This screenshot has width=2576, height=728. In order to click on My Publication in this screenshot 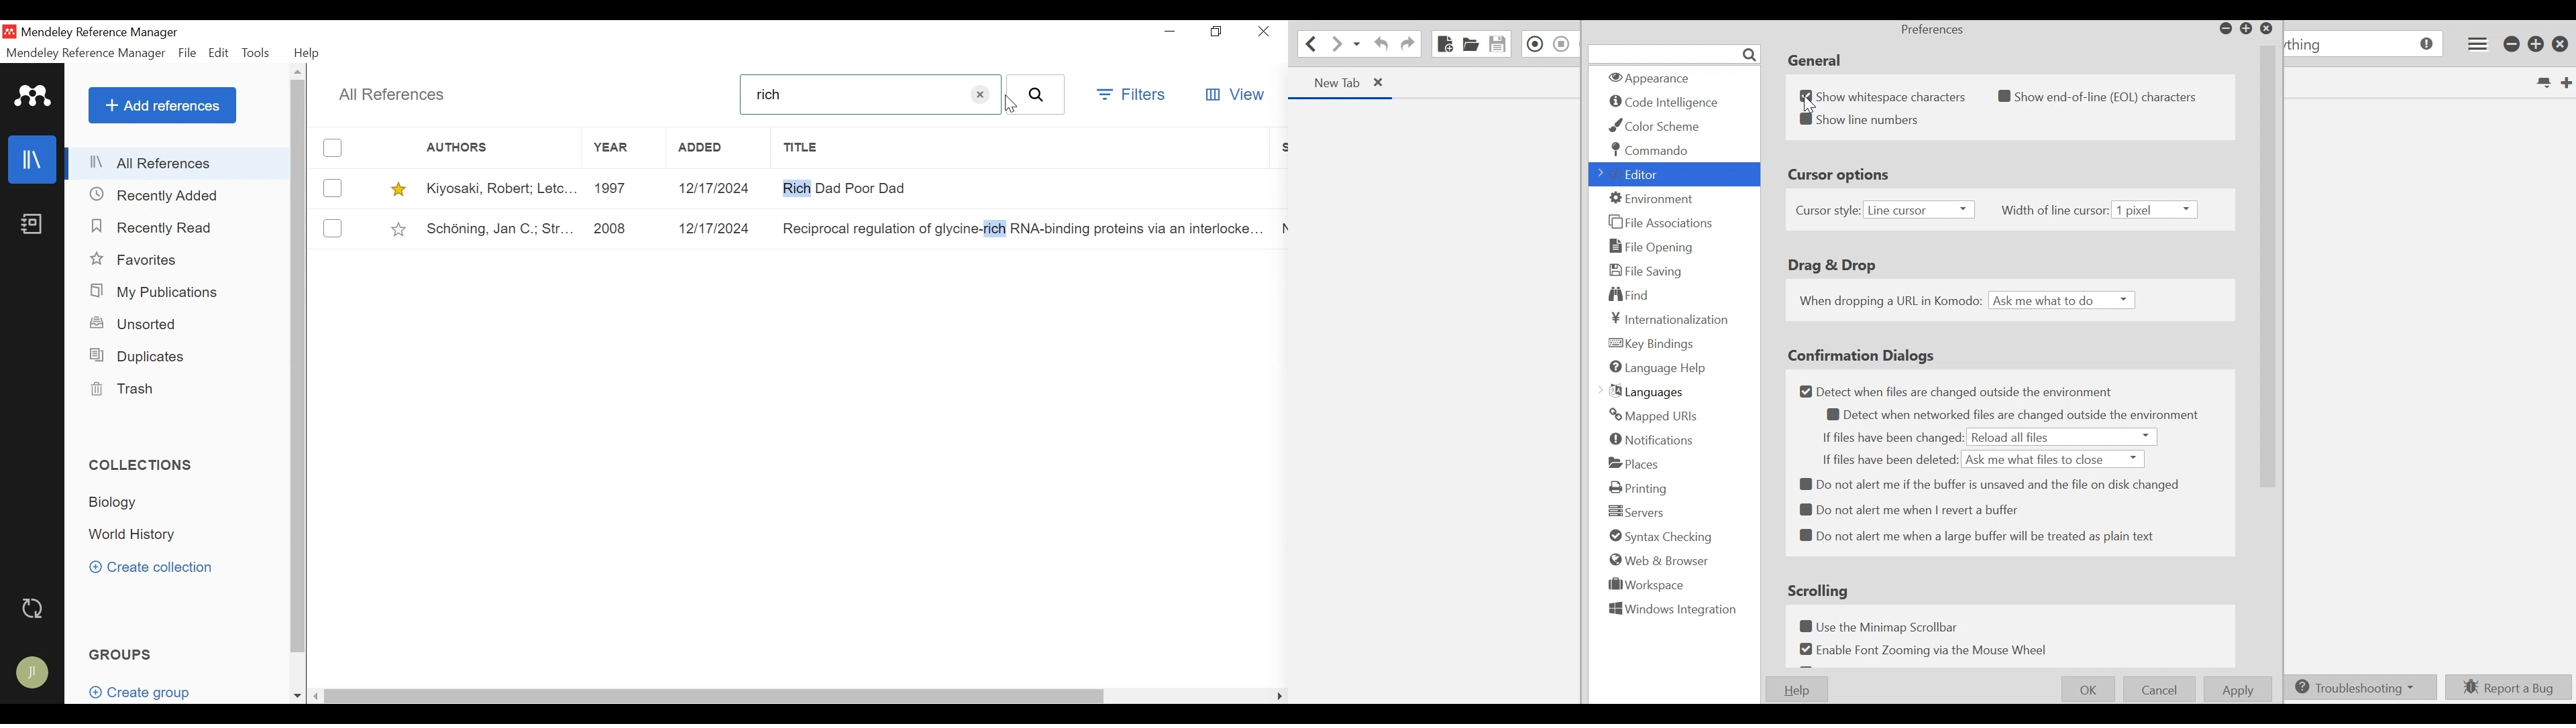, I will do `click(158, 292)`.